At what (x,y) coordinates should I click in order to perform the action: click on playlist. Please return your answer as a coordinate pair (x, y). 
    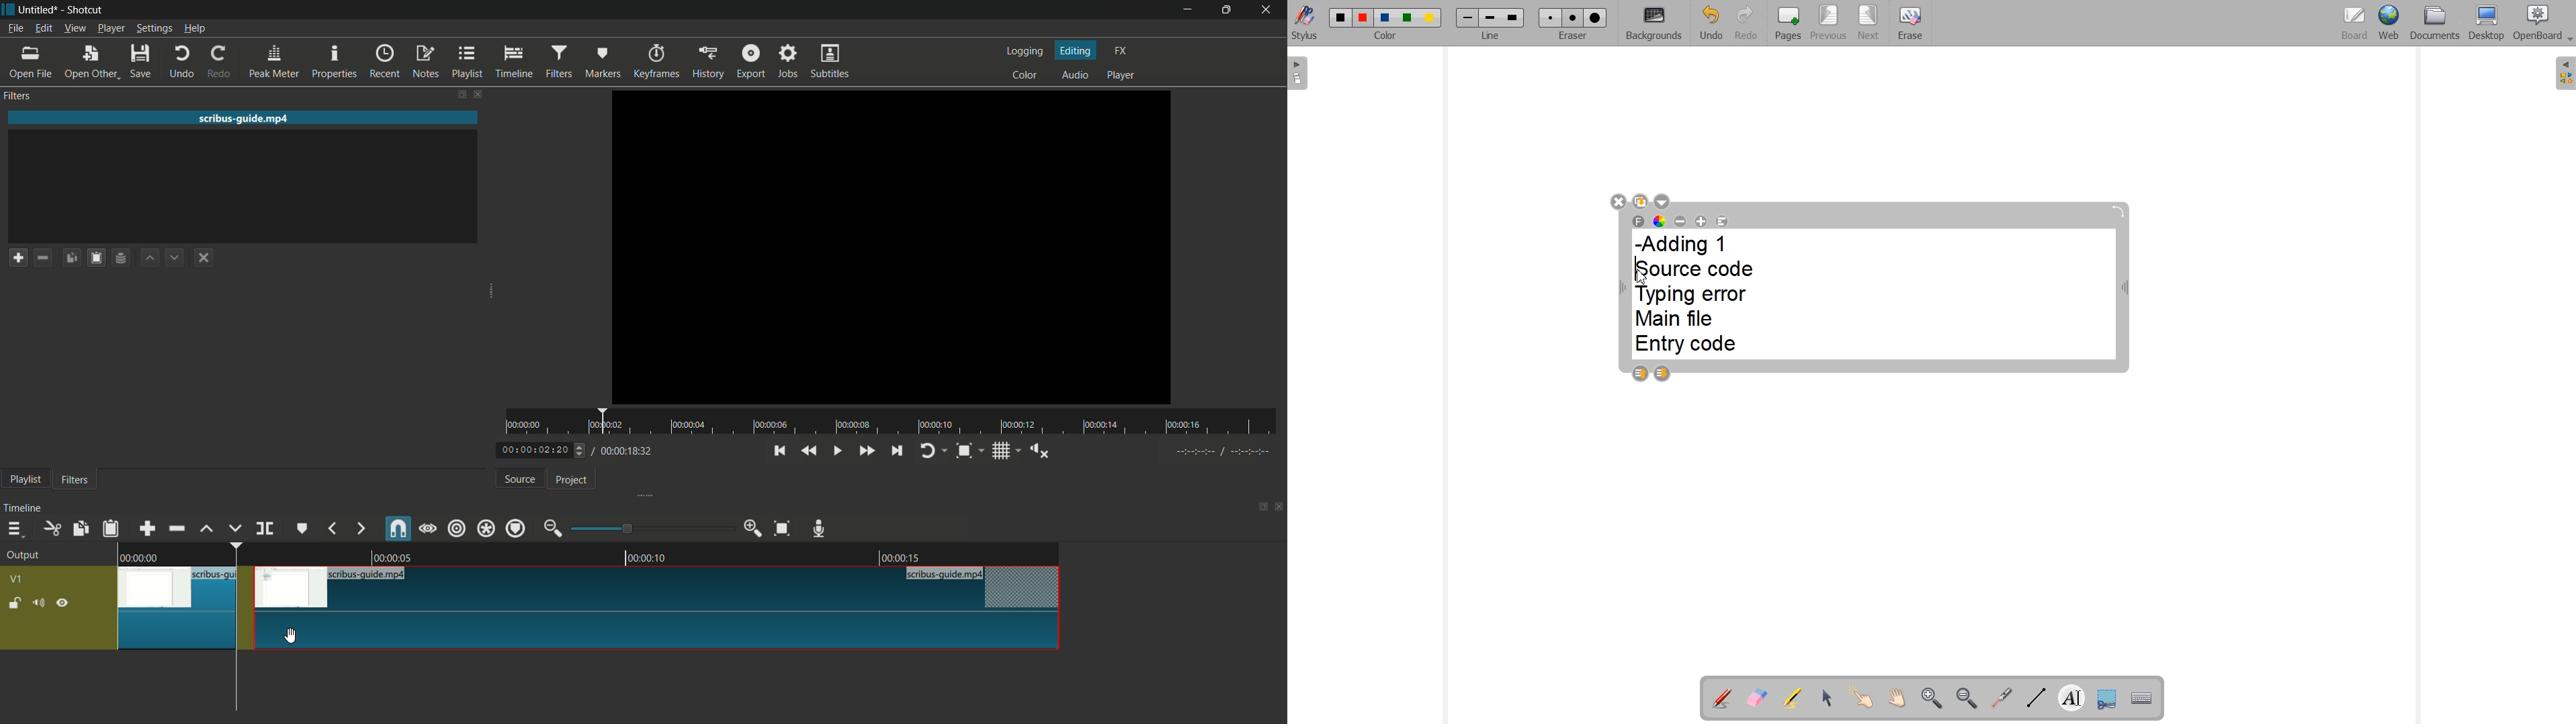
    Looking at the image, I should click on (23, 480).